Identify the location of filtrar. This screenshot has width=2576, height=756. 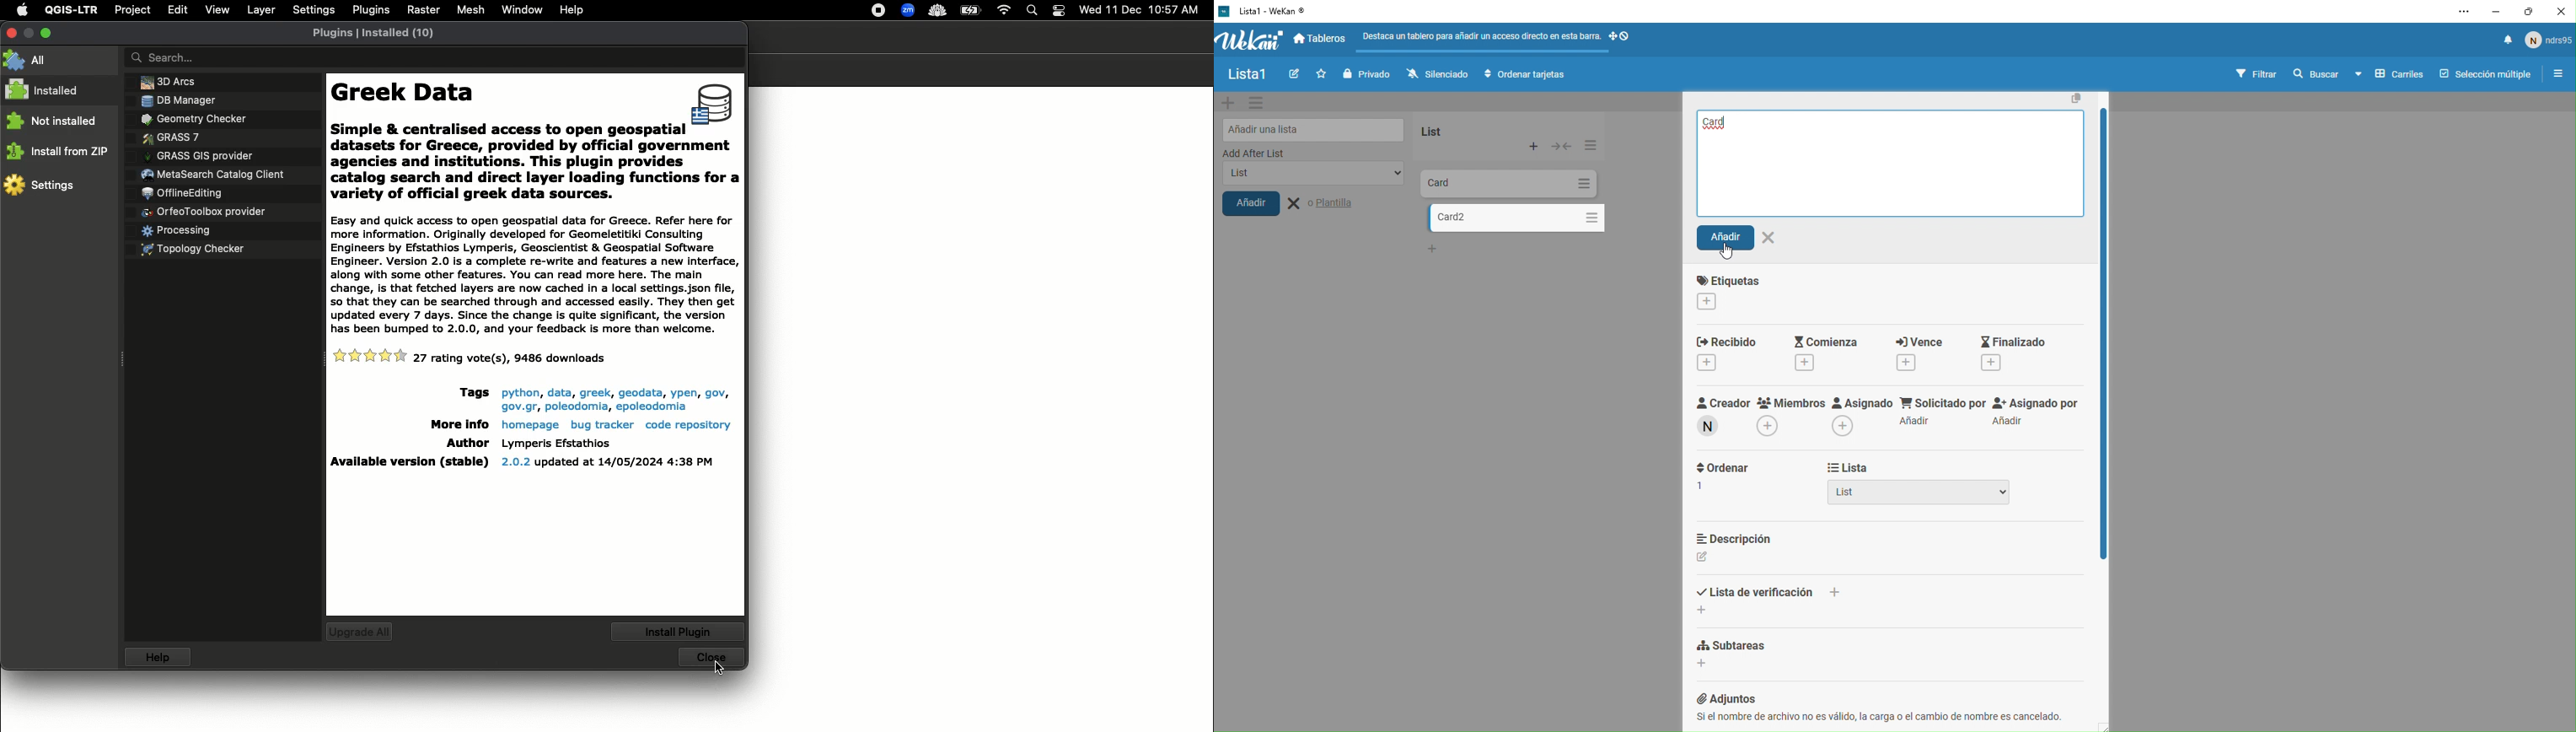
(2258, 73).